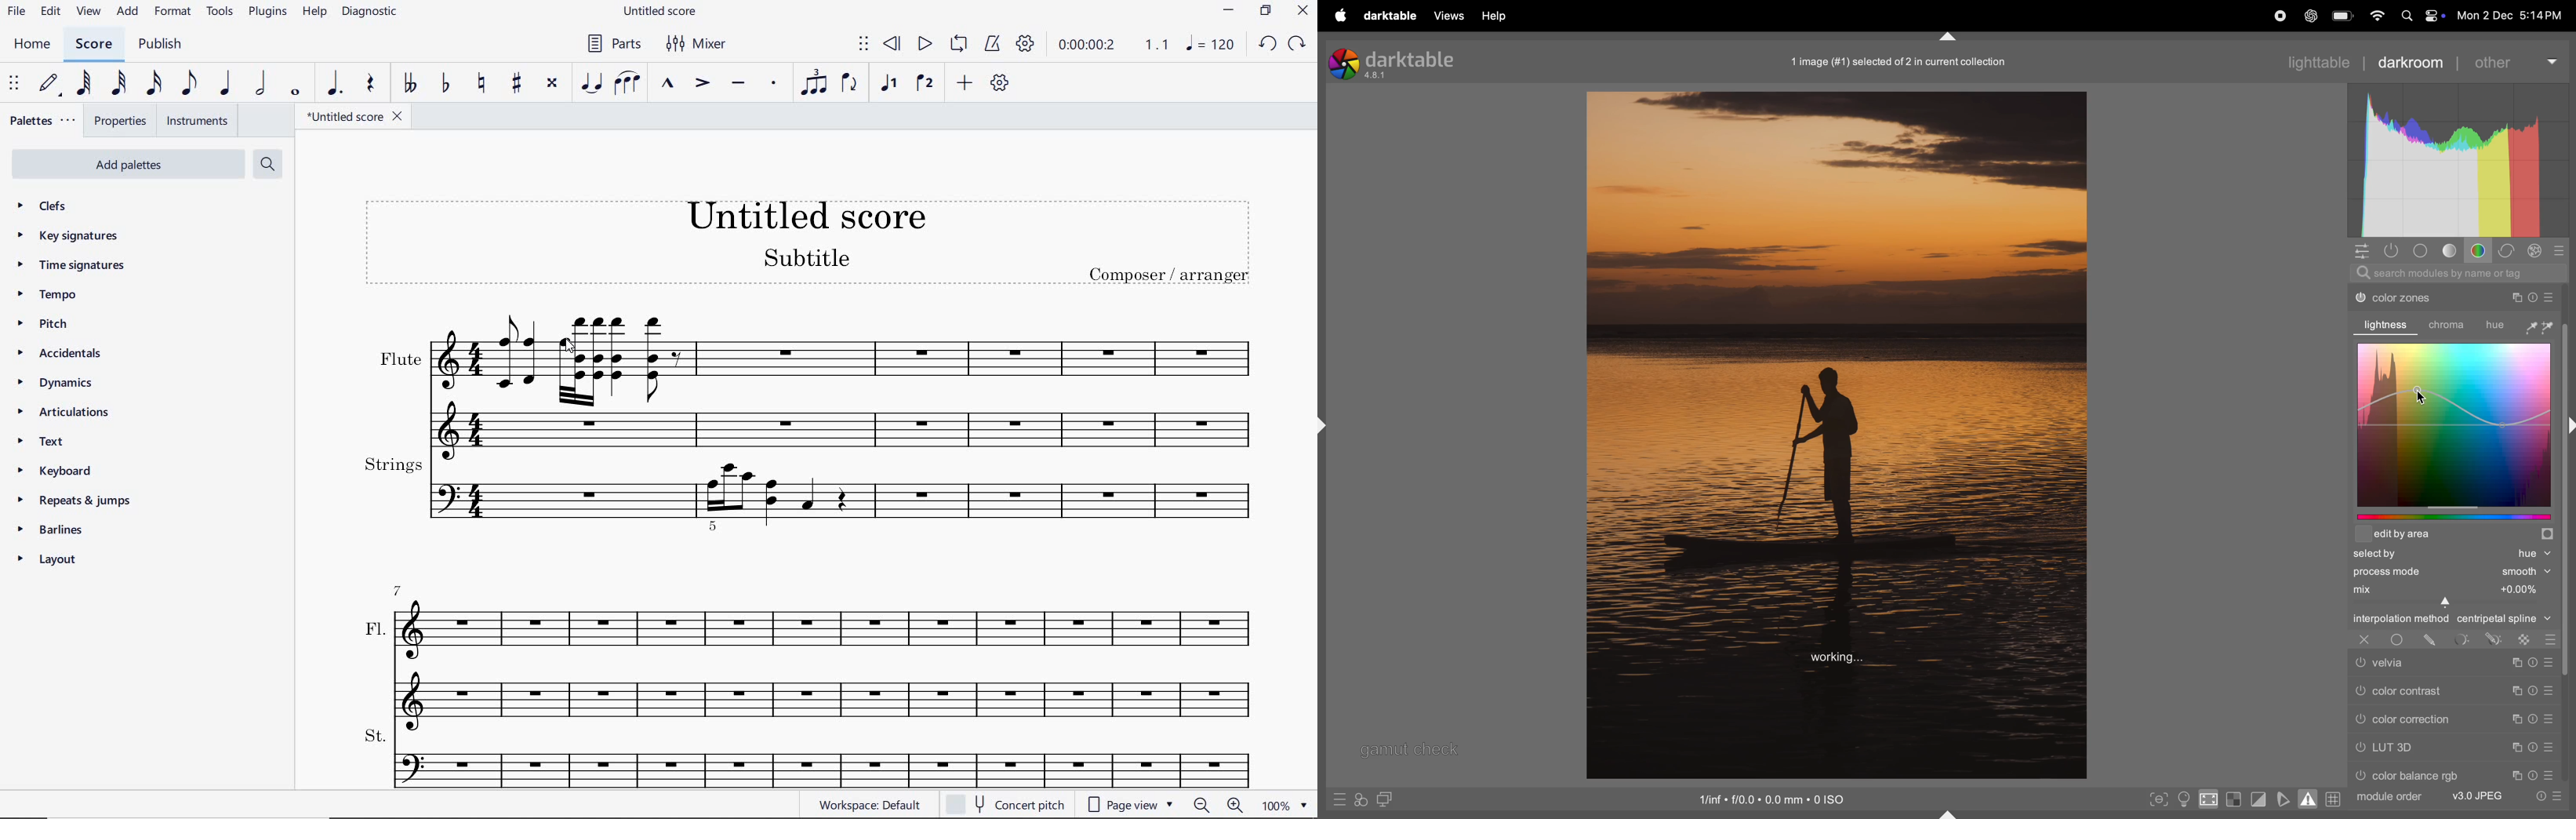 This screenshot has width=2576, height=840. Describe the element at coordinates (270, 163) in the screenshot. I see `search palettes` at that location.